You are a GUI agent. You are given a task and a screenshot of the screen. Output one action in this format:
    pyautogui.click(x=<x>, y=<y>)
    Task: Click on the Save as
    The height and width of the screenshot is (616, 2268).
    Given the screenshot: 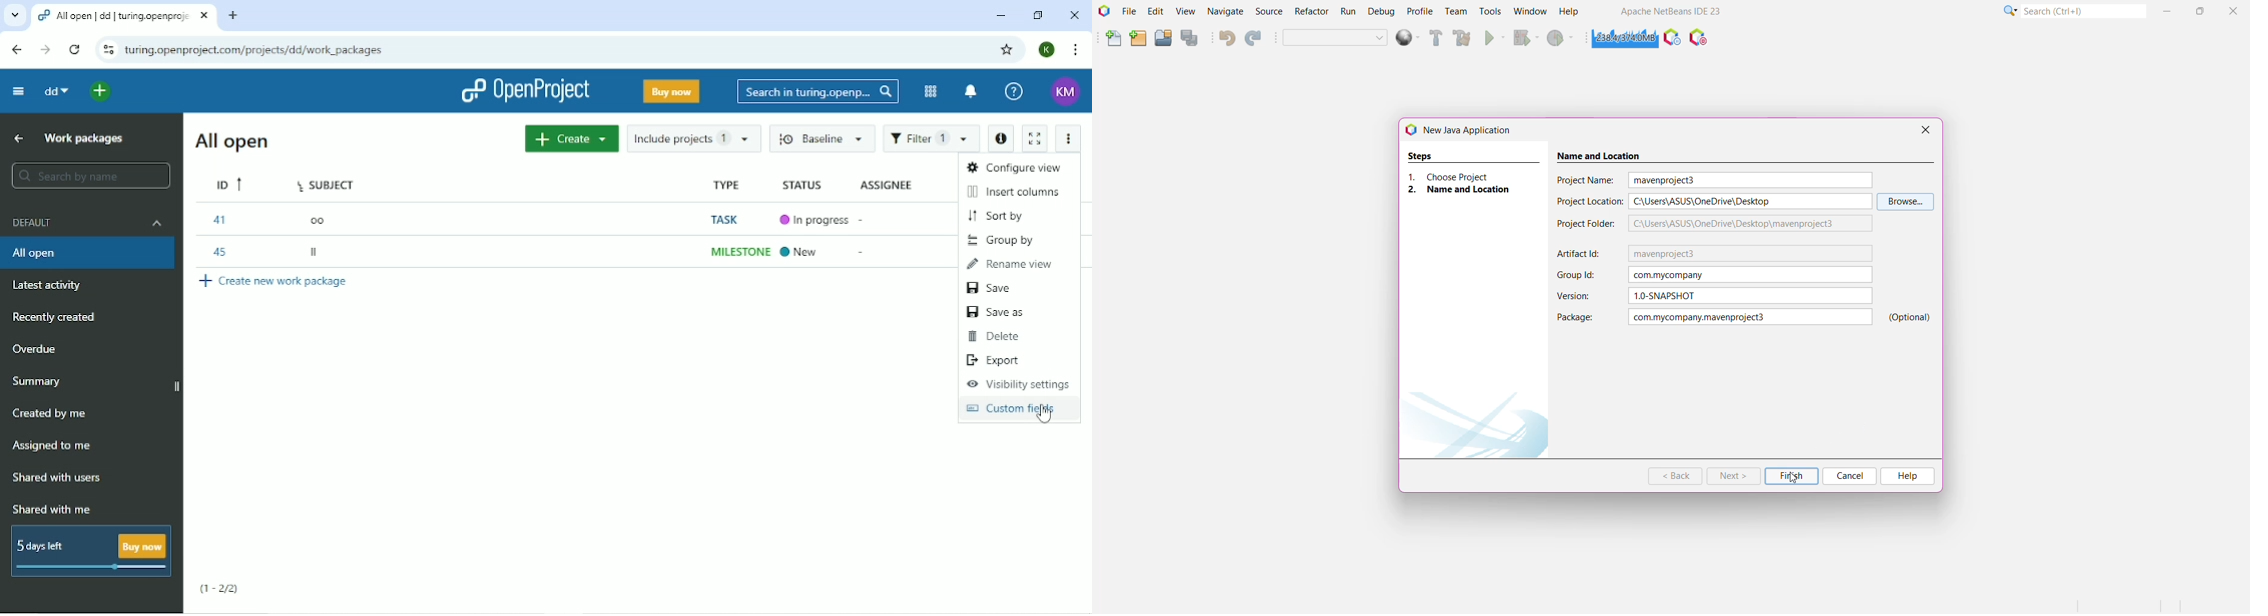 What is the action you would take?
    pyautogui.click(x=1000, y=313)
    